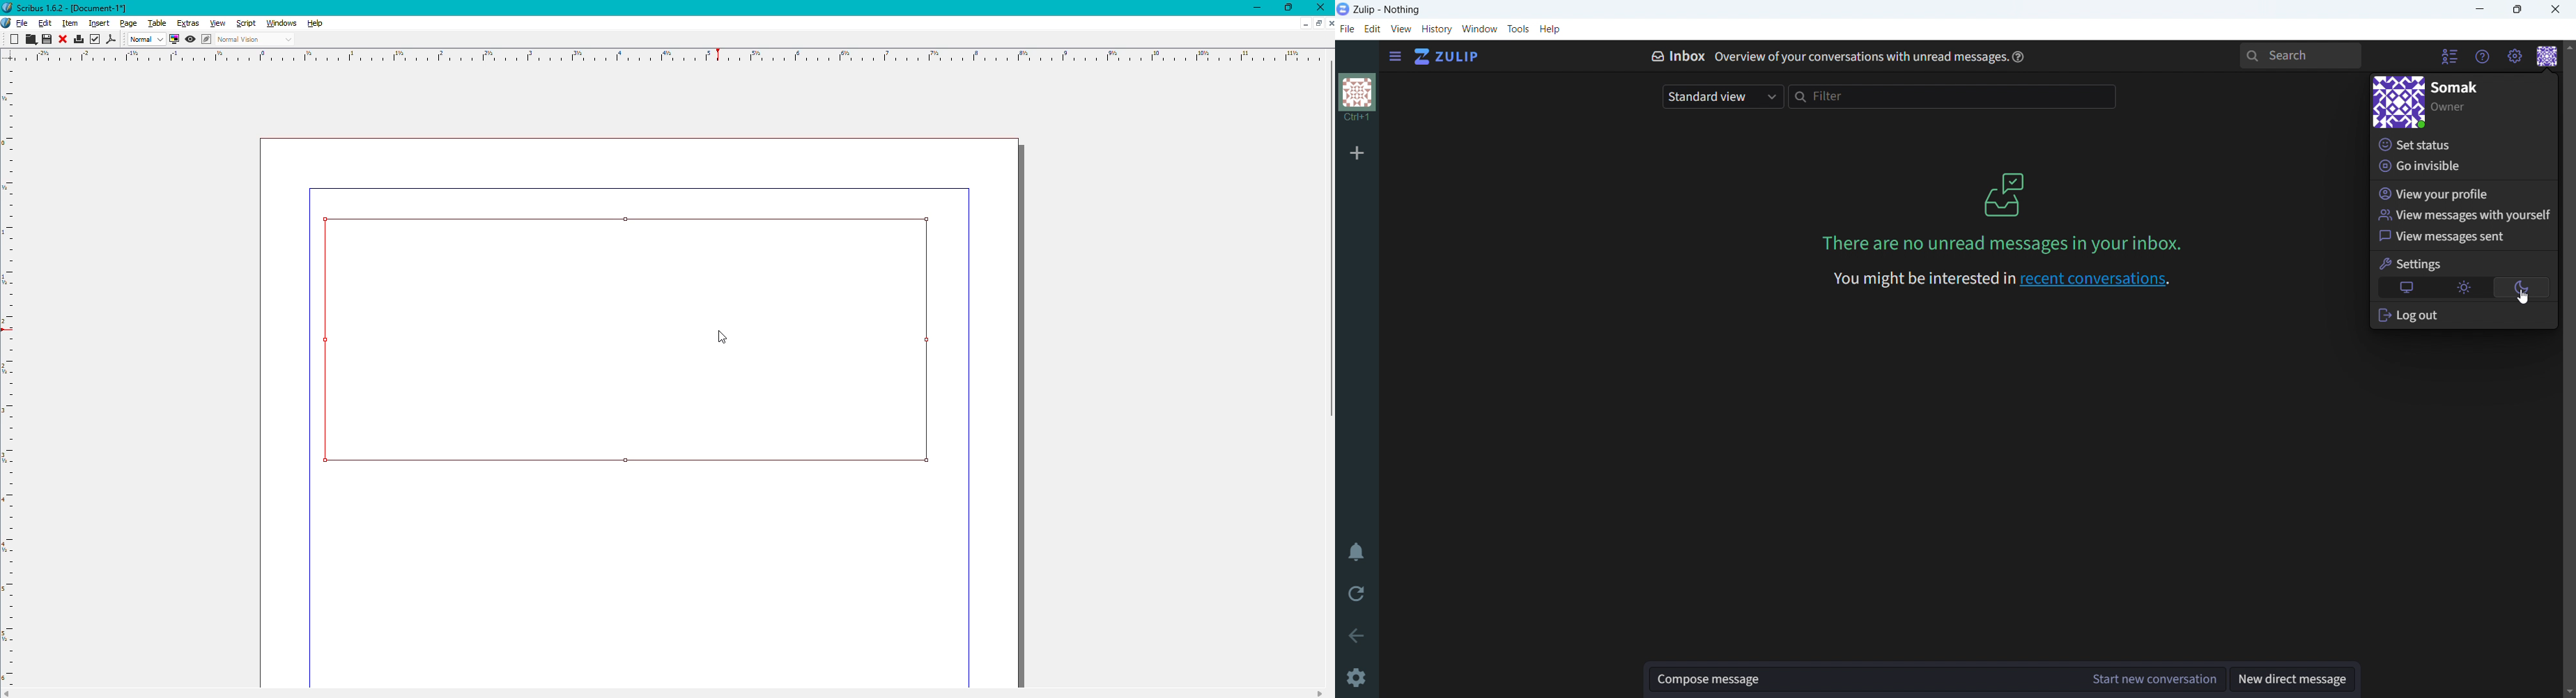 This screenshot has height=700, width=2576. What do you see at coordinates (2448, 107) in the screenshot?
I see `designation` at bounding box center [2448, 107].